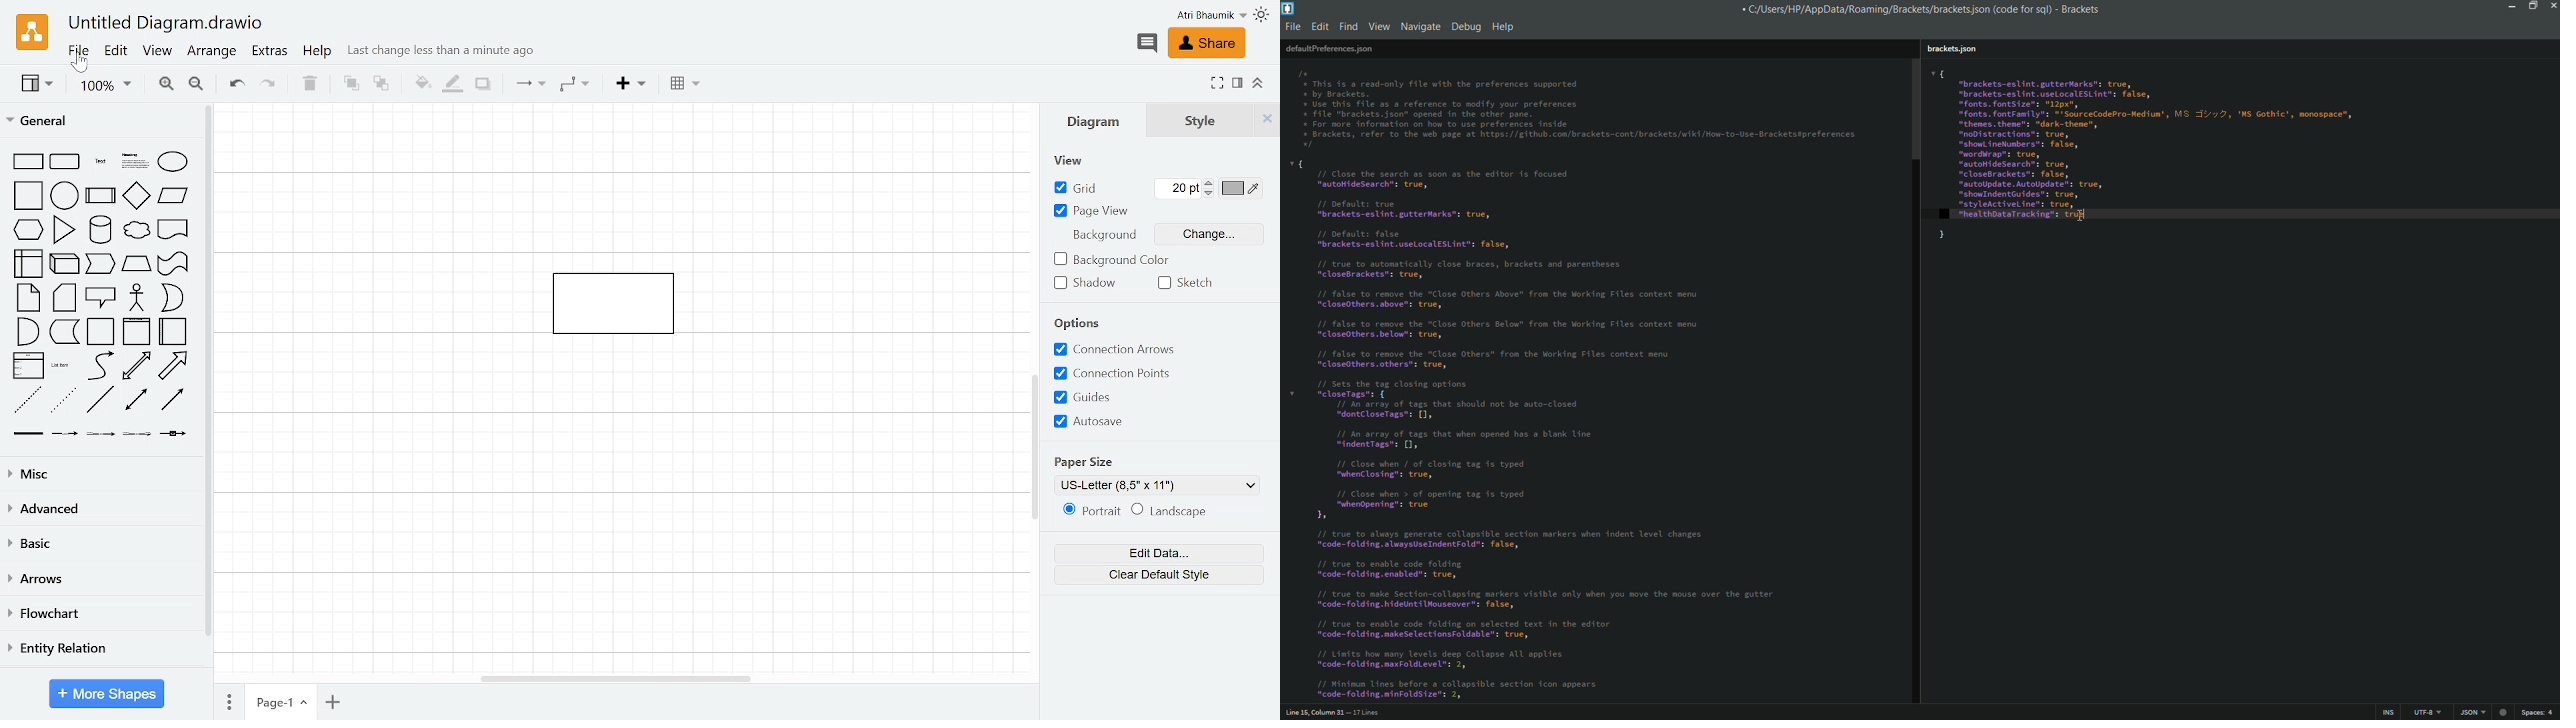  Describe the element at coordinates (2552, 5) in the screenshot. I see `Close app` at that location.